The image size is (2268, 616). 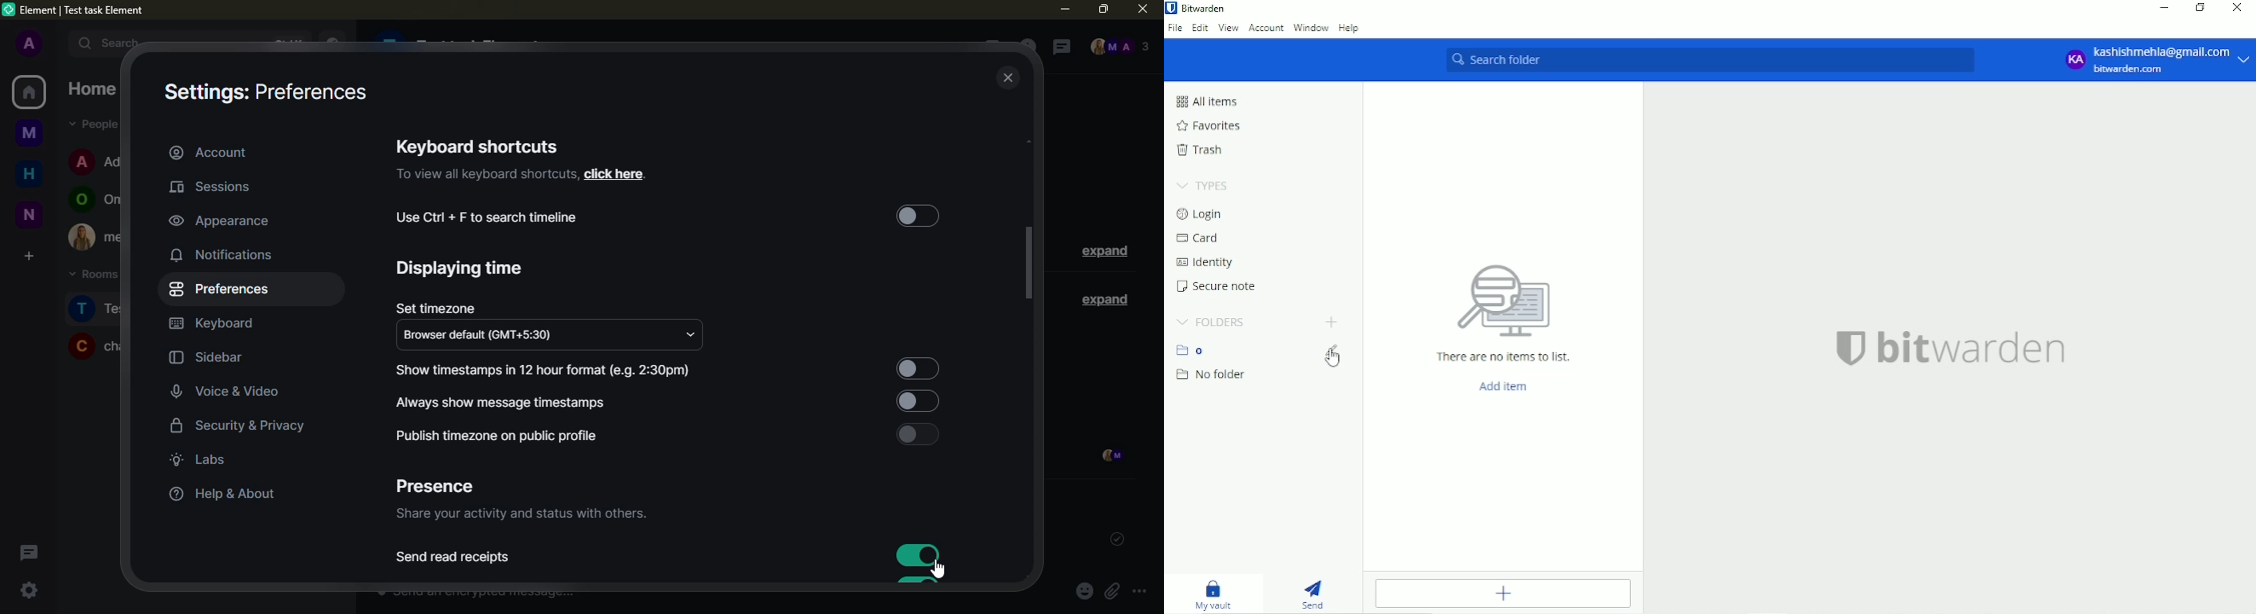 What do you see at coordinates (1319, 594) in the screenshot?
I see `Send` at bounding box center [1319, 594].